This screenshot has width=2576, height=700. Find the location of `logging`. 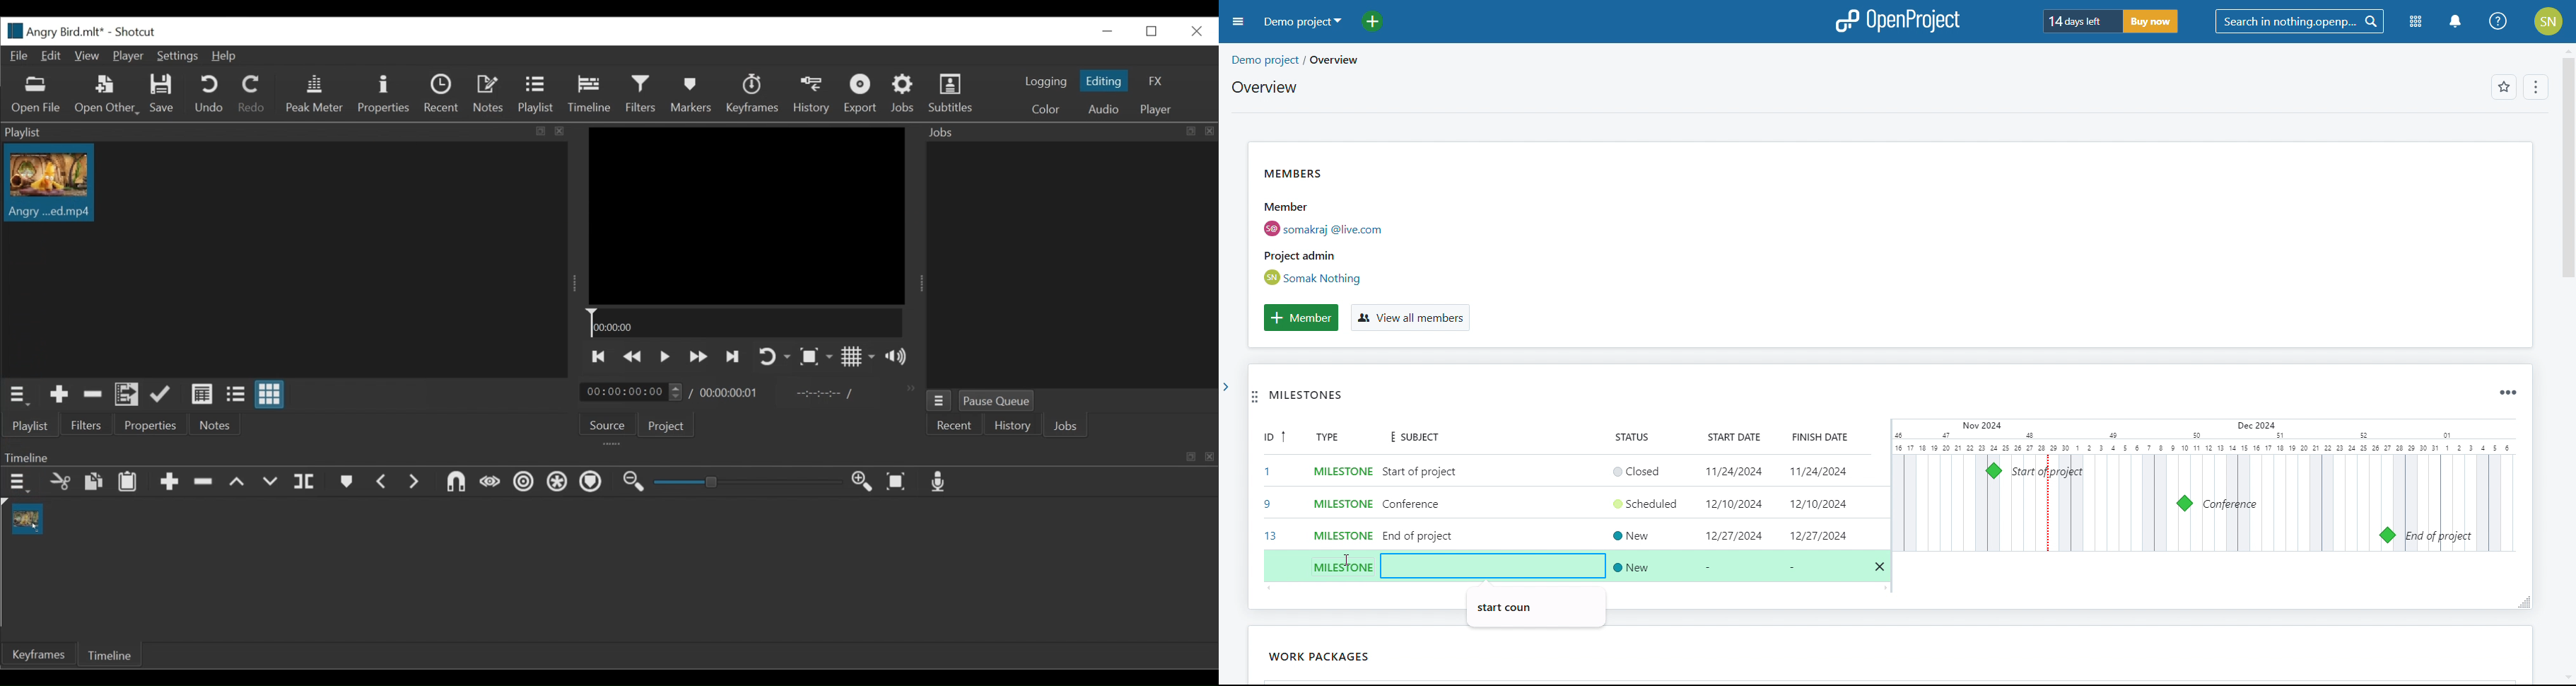

logging is located at coordinates (1046, 82).